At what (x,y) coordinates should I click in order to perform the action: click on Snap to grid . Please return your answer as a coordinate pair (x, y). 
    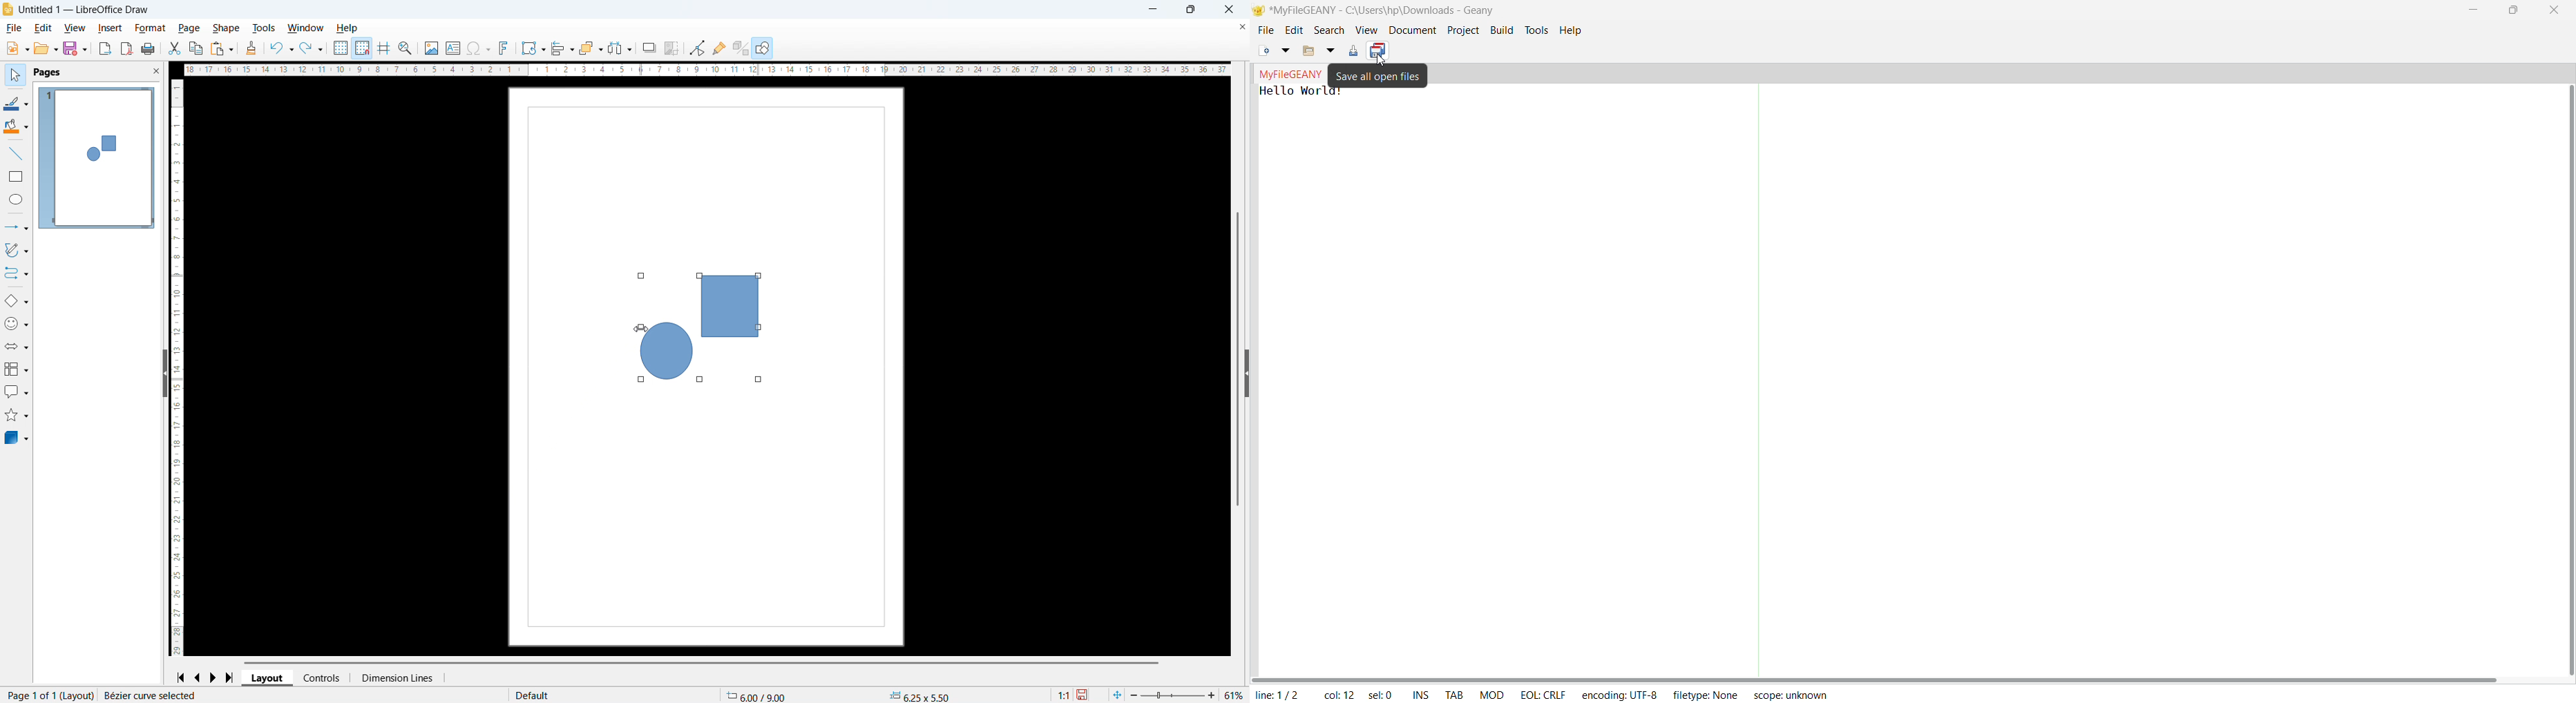
    Looking at the image, I should click on (362, 48).